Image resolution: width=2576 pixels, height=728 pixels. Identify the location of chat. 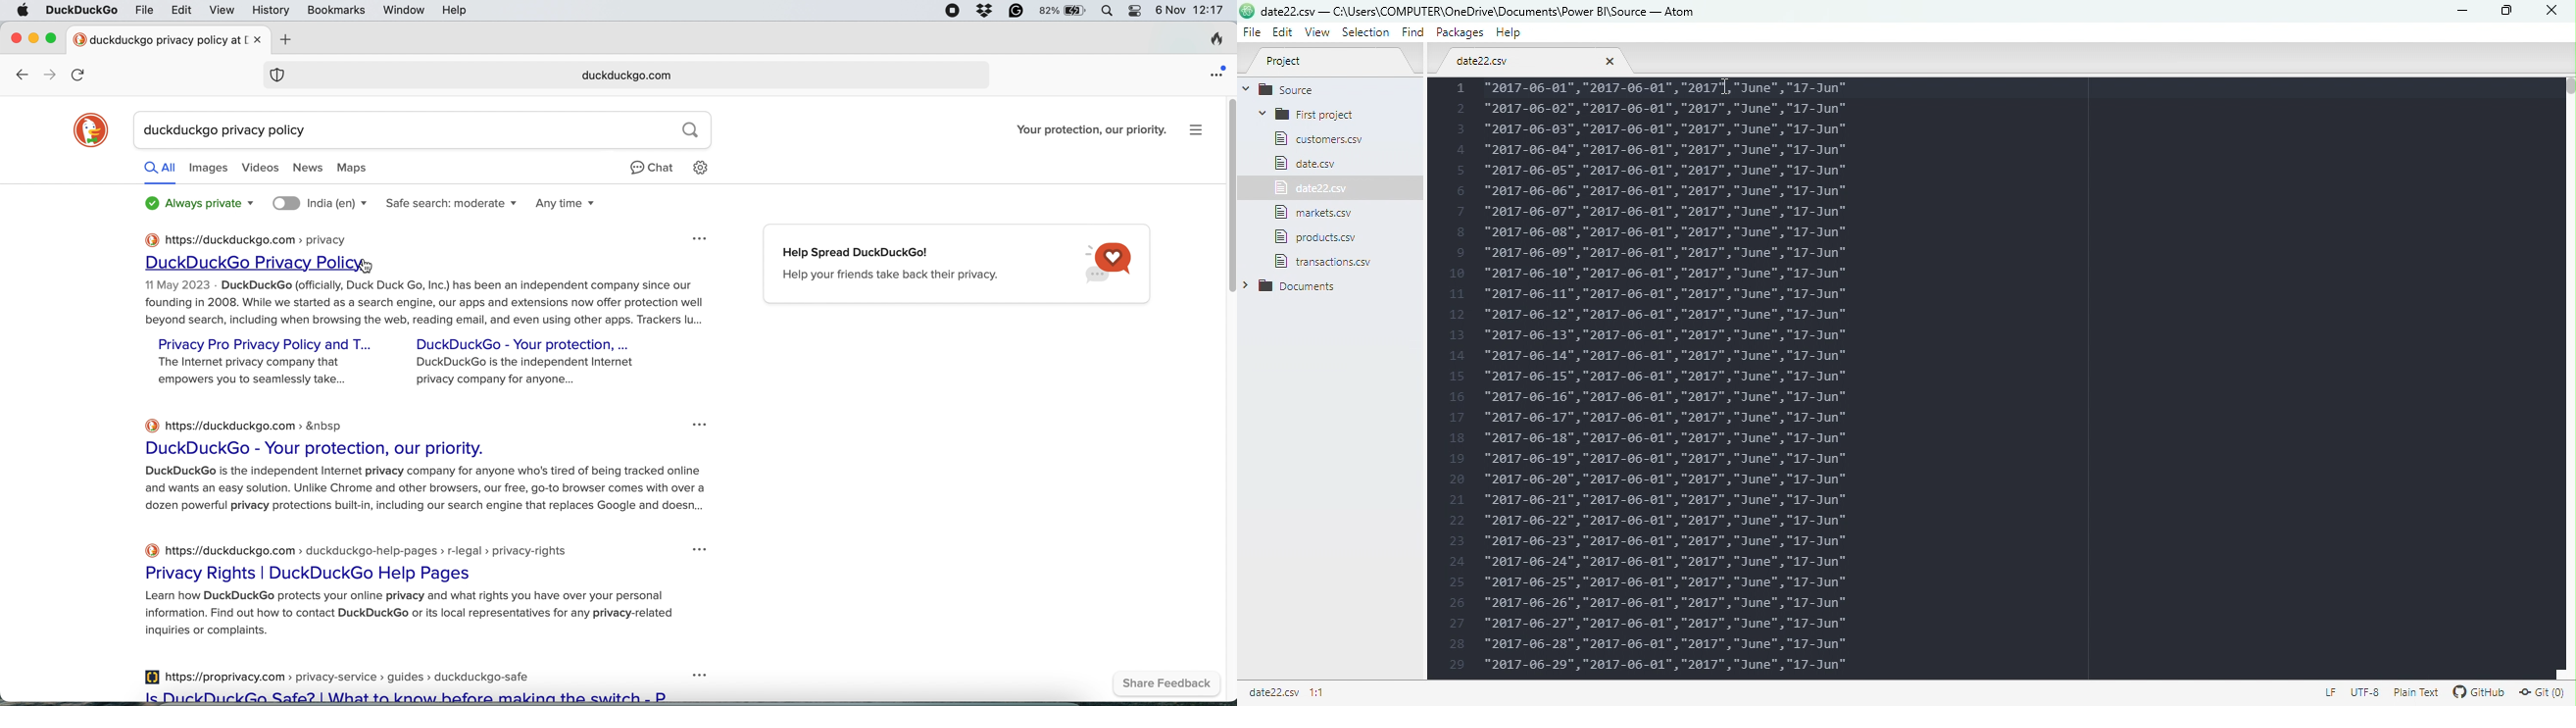
(655, 166).